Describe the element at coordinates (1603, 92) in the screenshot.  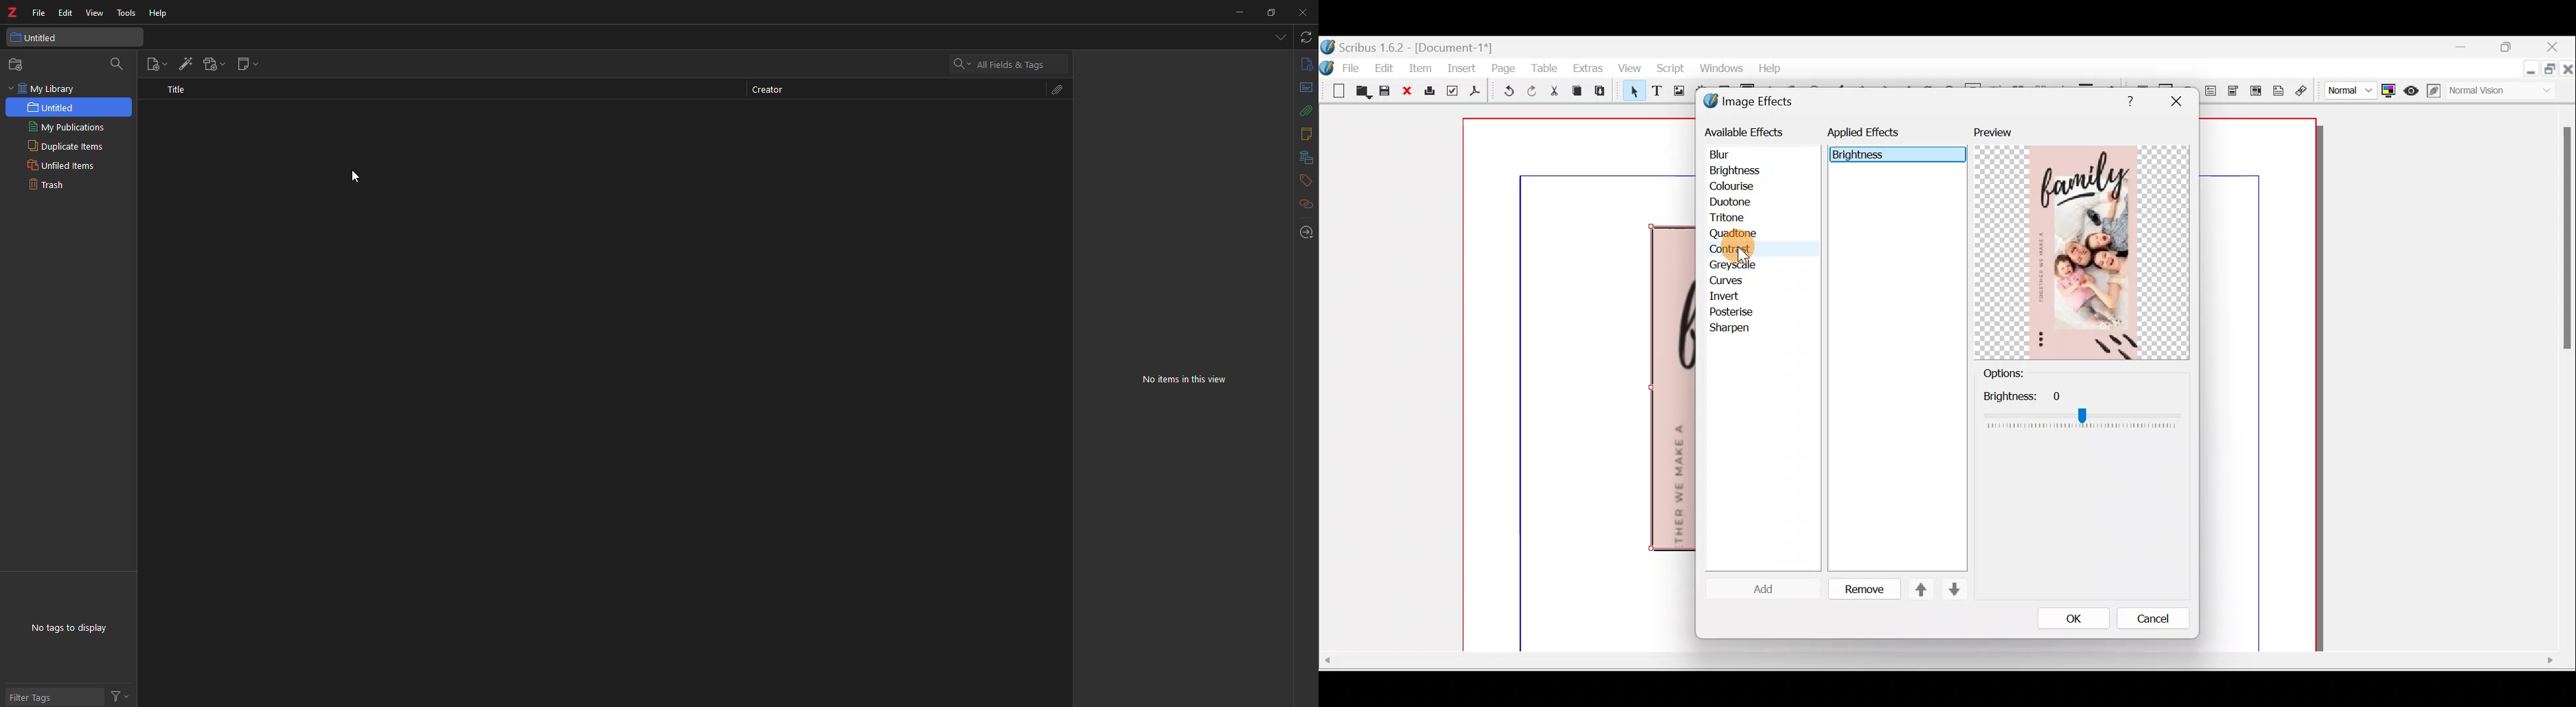
I see `Paste` at that location.